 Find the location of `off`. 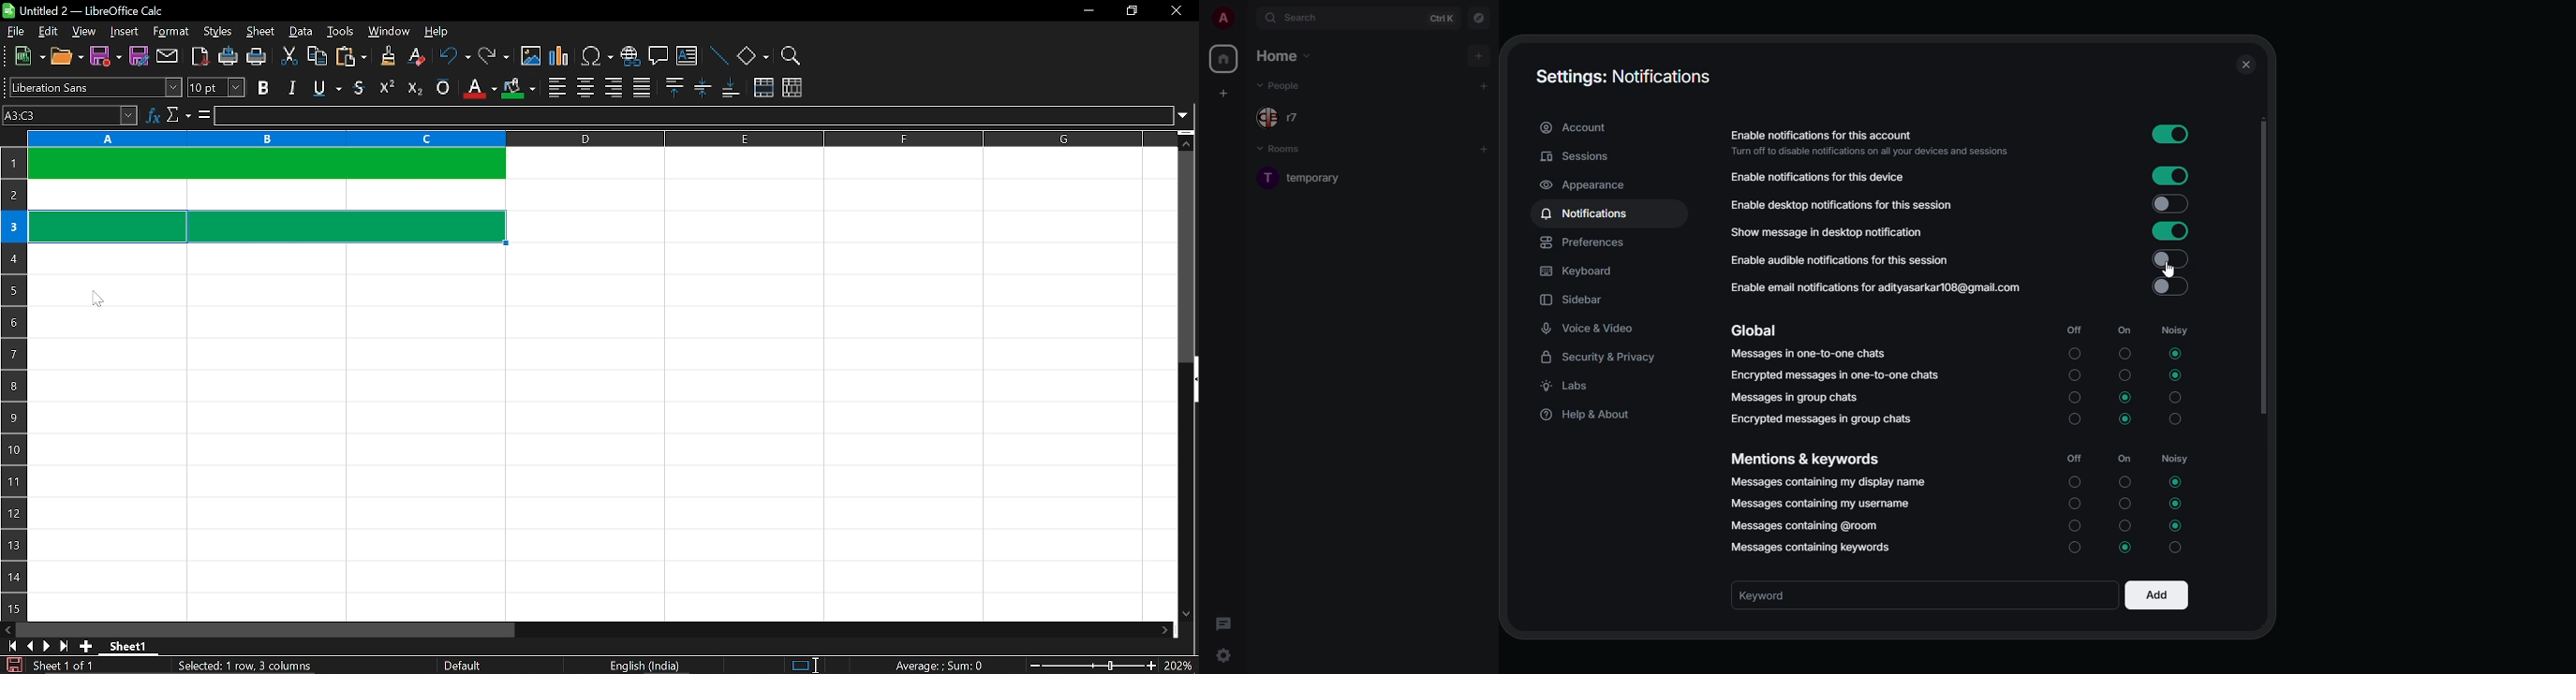

off is located at coordinates (2074, 525).